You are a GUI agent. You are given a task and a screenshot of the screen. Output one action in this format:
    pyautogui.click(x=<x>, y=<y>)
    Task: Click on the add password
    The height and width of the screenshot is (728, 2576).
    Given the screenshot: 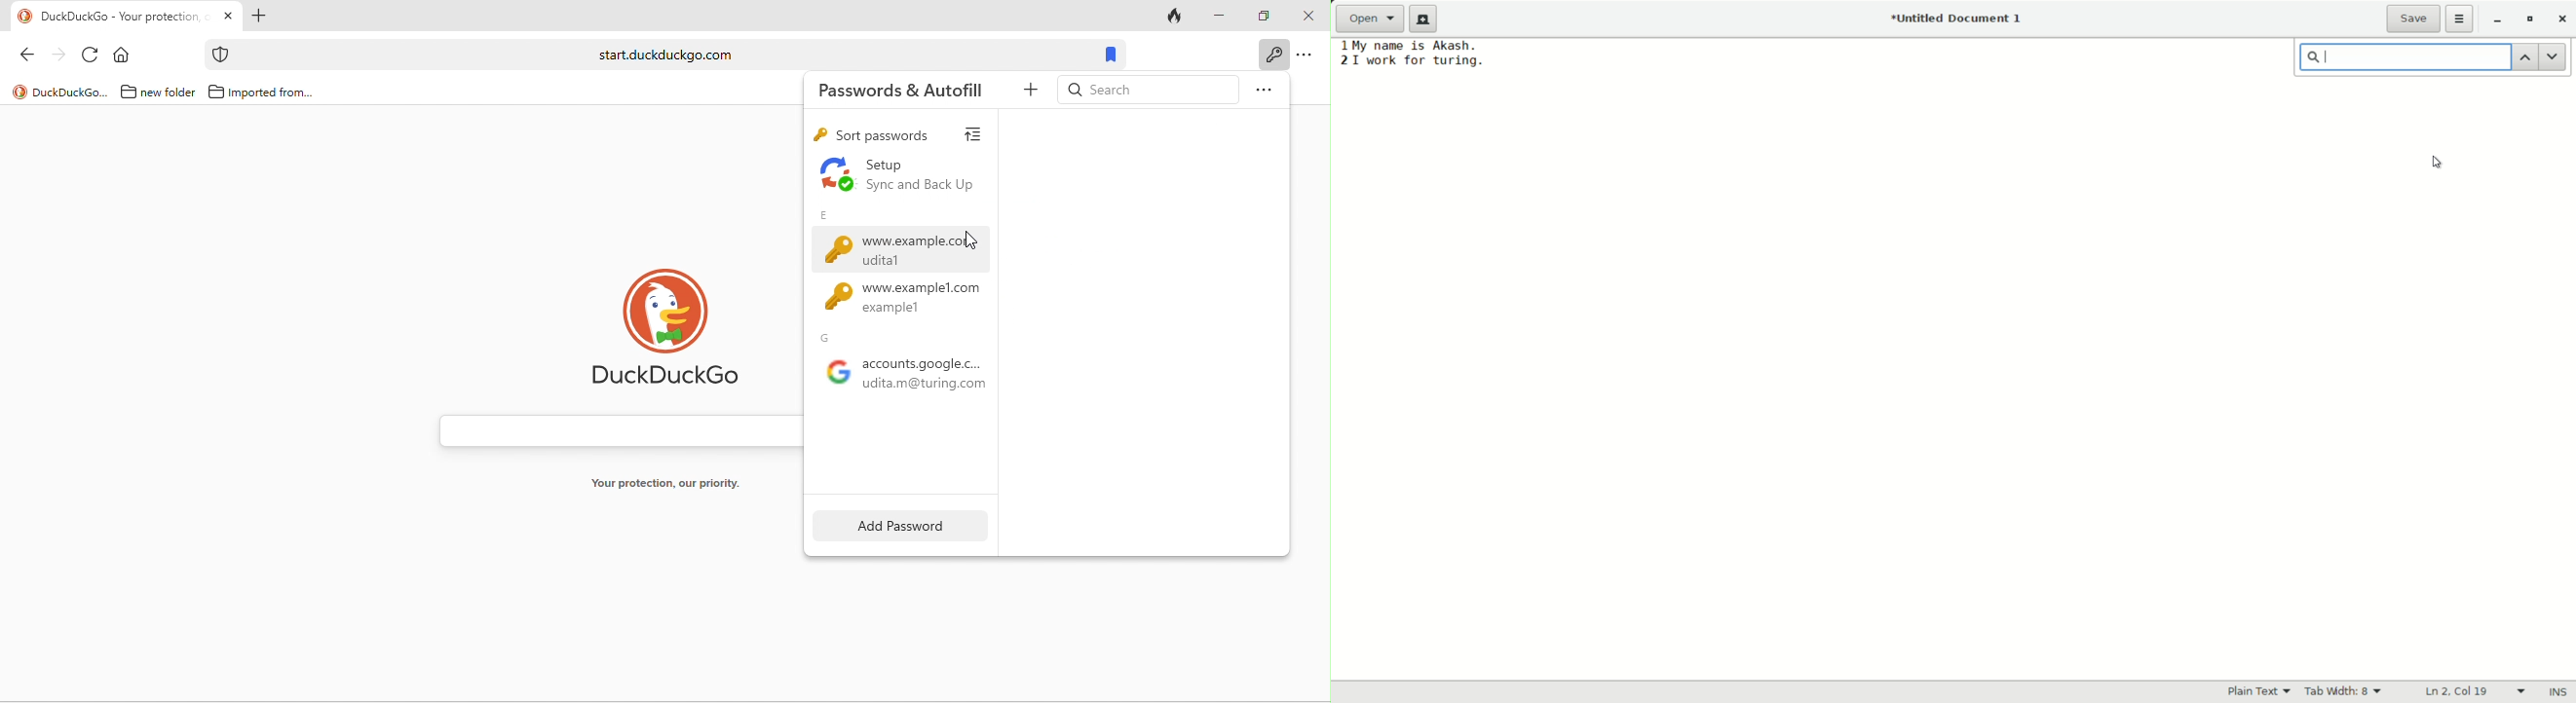 What is the action you would take?
    pyautogui.click(x=893, y=527)
    